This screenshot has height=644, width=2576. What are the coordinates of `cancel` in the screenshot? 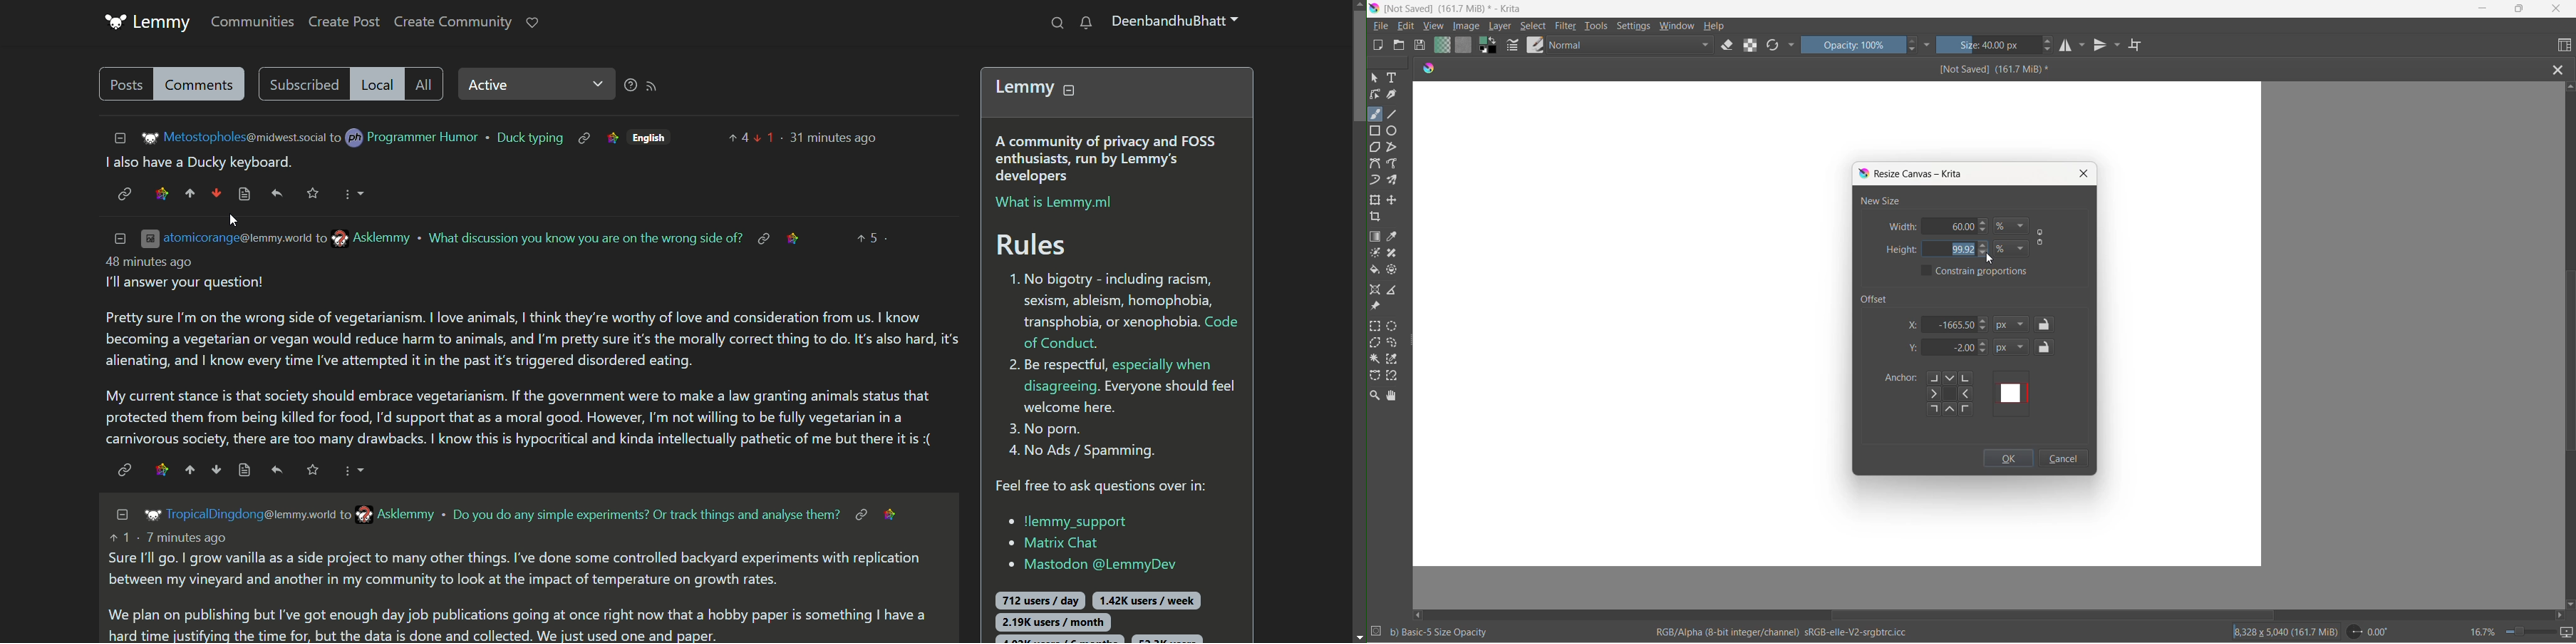 It's located at (2063, 460).